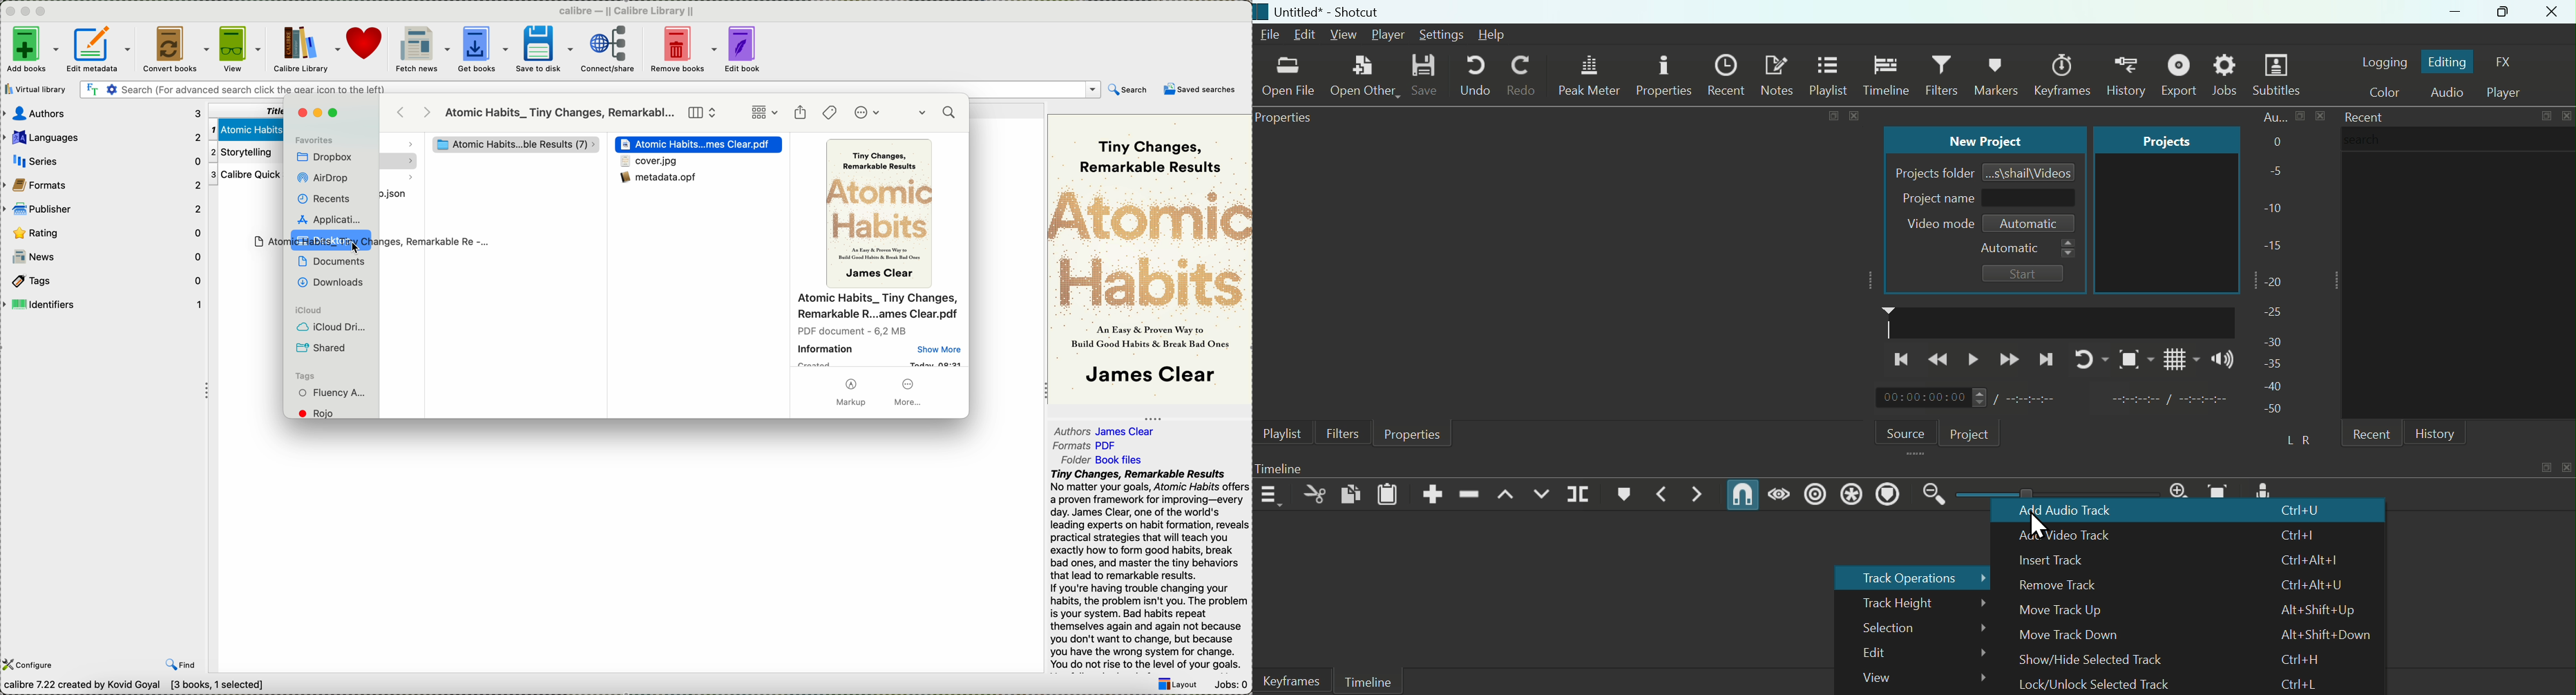 Image resolution: width=2576 pixels, height=700 pixels. What do you see at coordinates (2047, 357) in the screenshot?
I see `Next` at bounding box center [2047, 357].